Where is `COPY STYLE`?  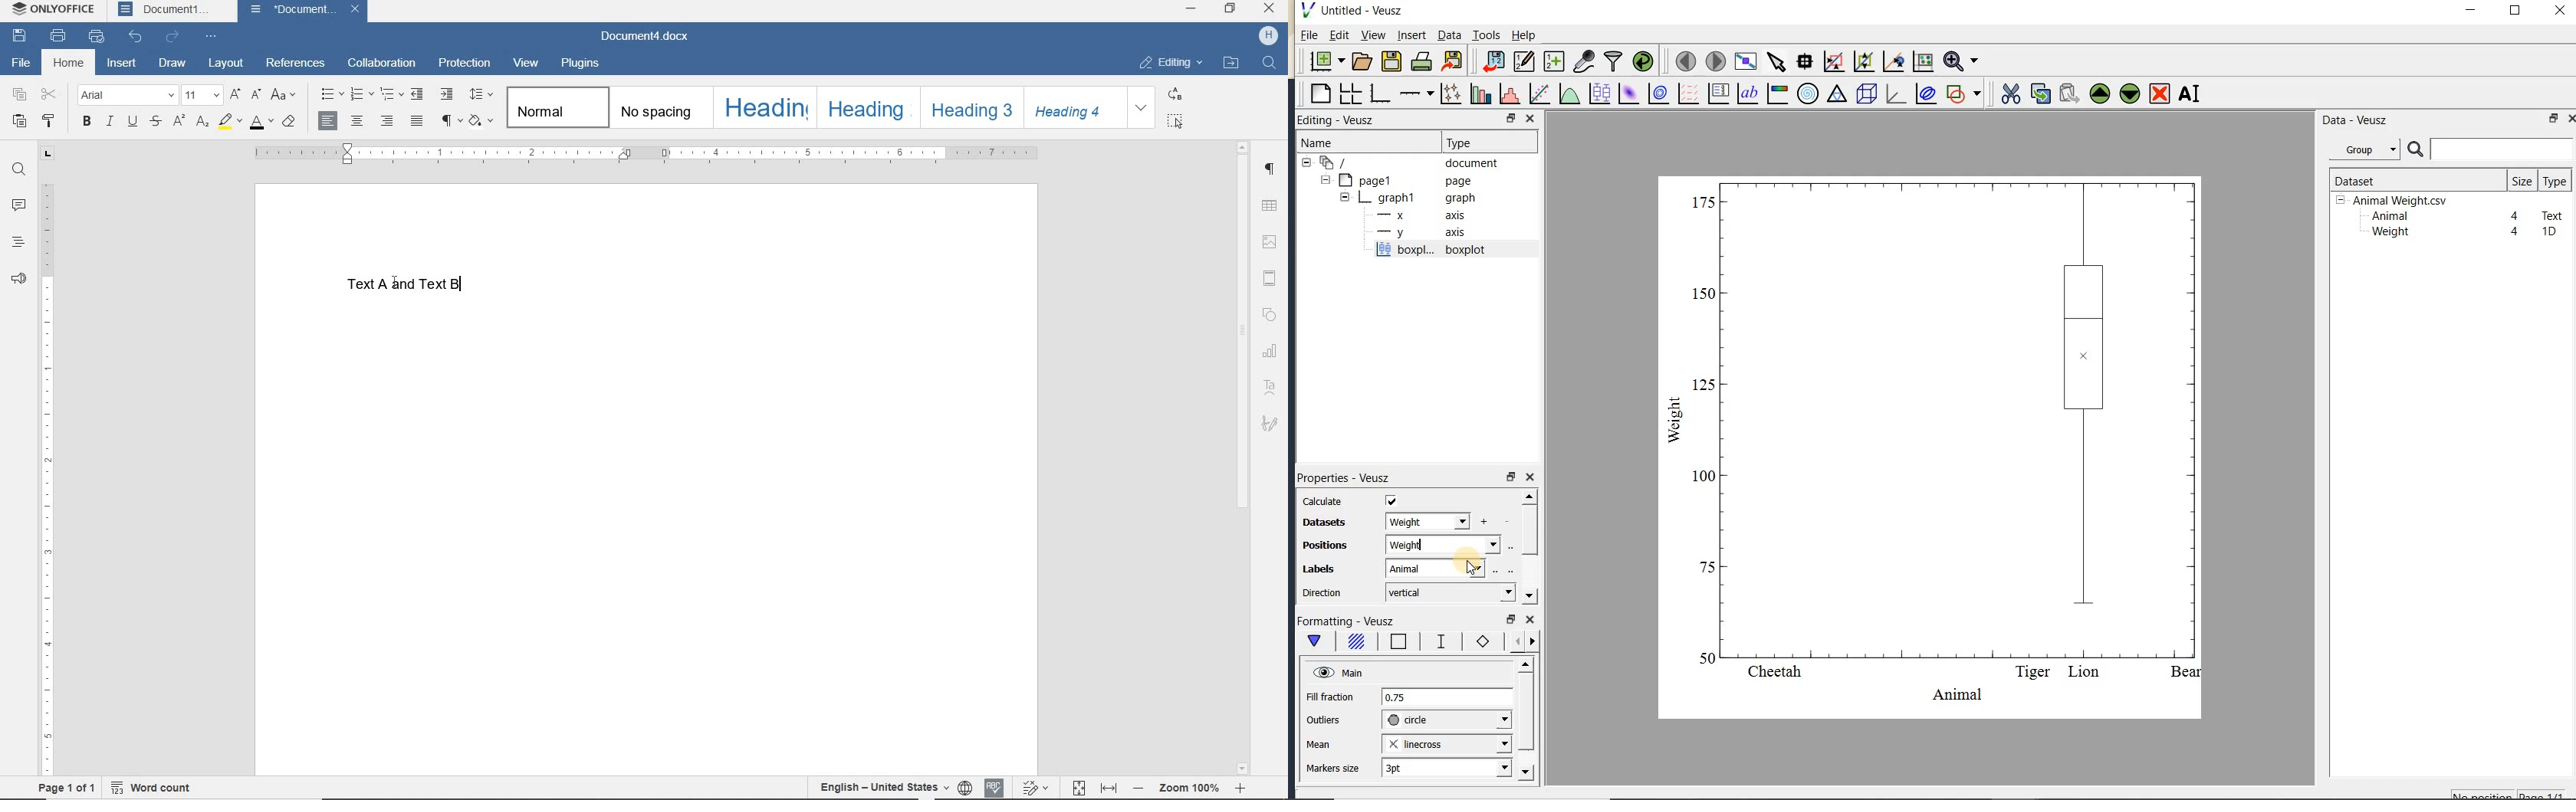 COPY STYLE is located at coordinates (52, 120).